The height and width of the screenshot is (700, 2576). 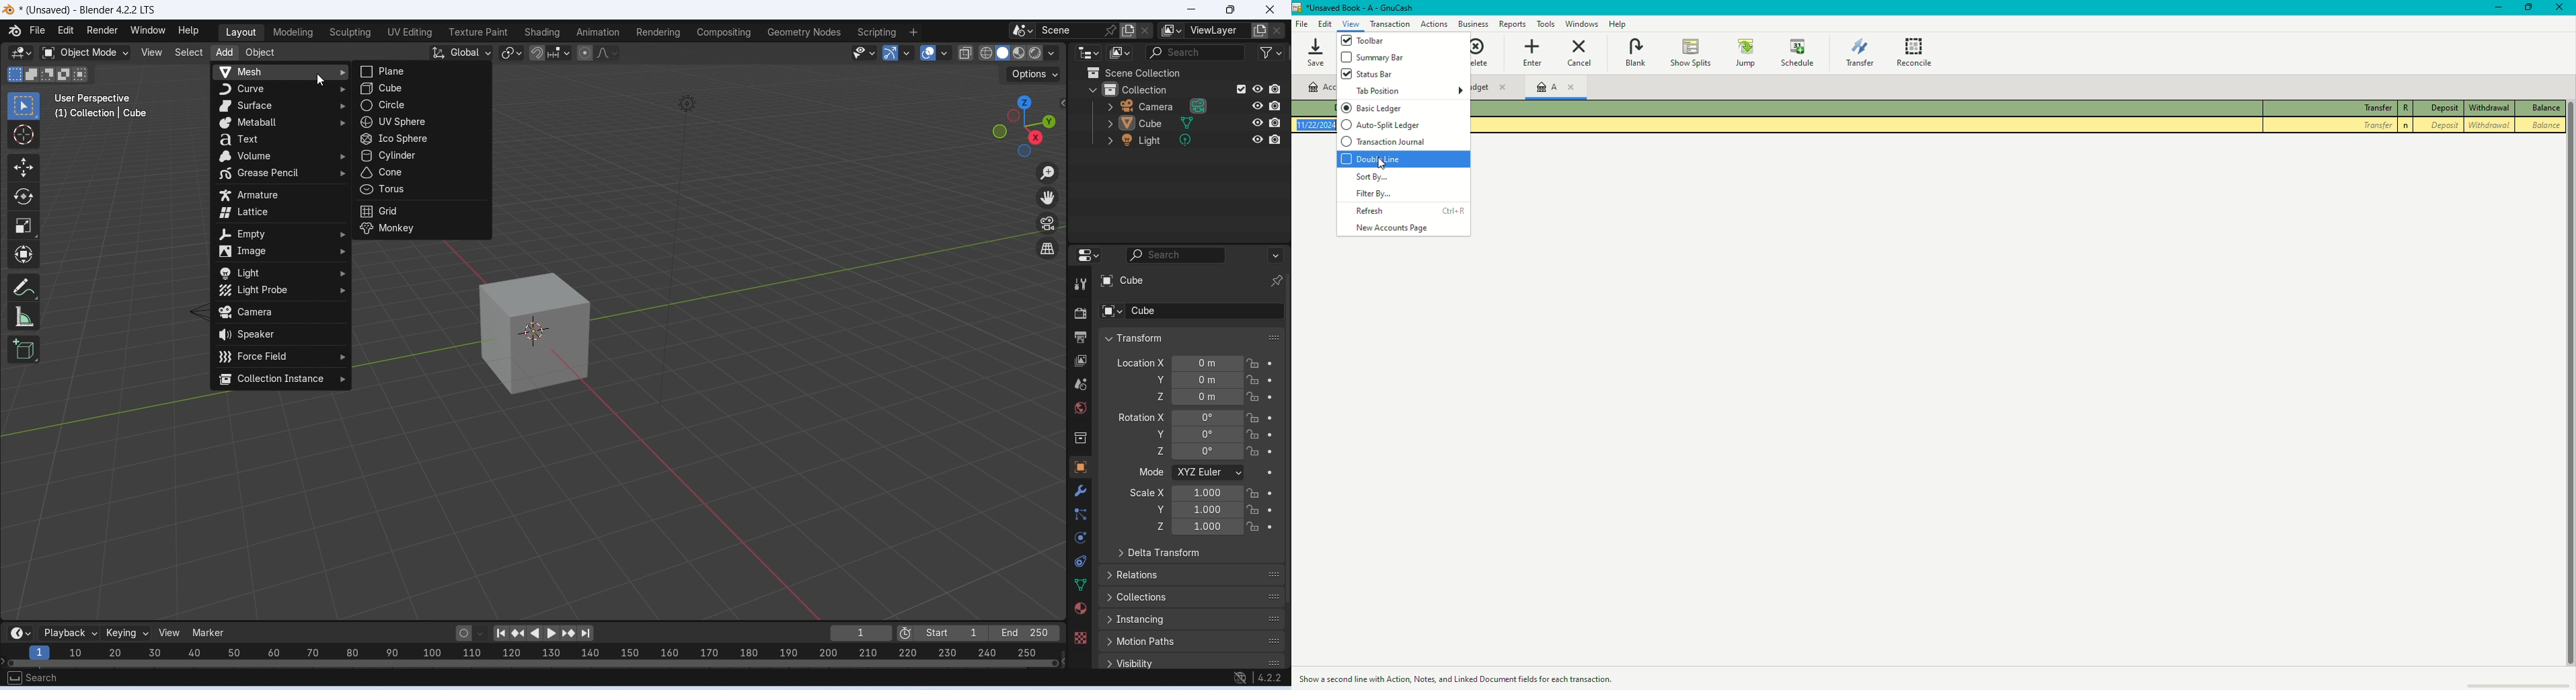 I want to click on disable in renders, so click(x=1275, y=139).